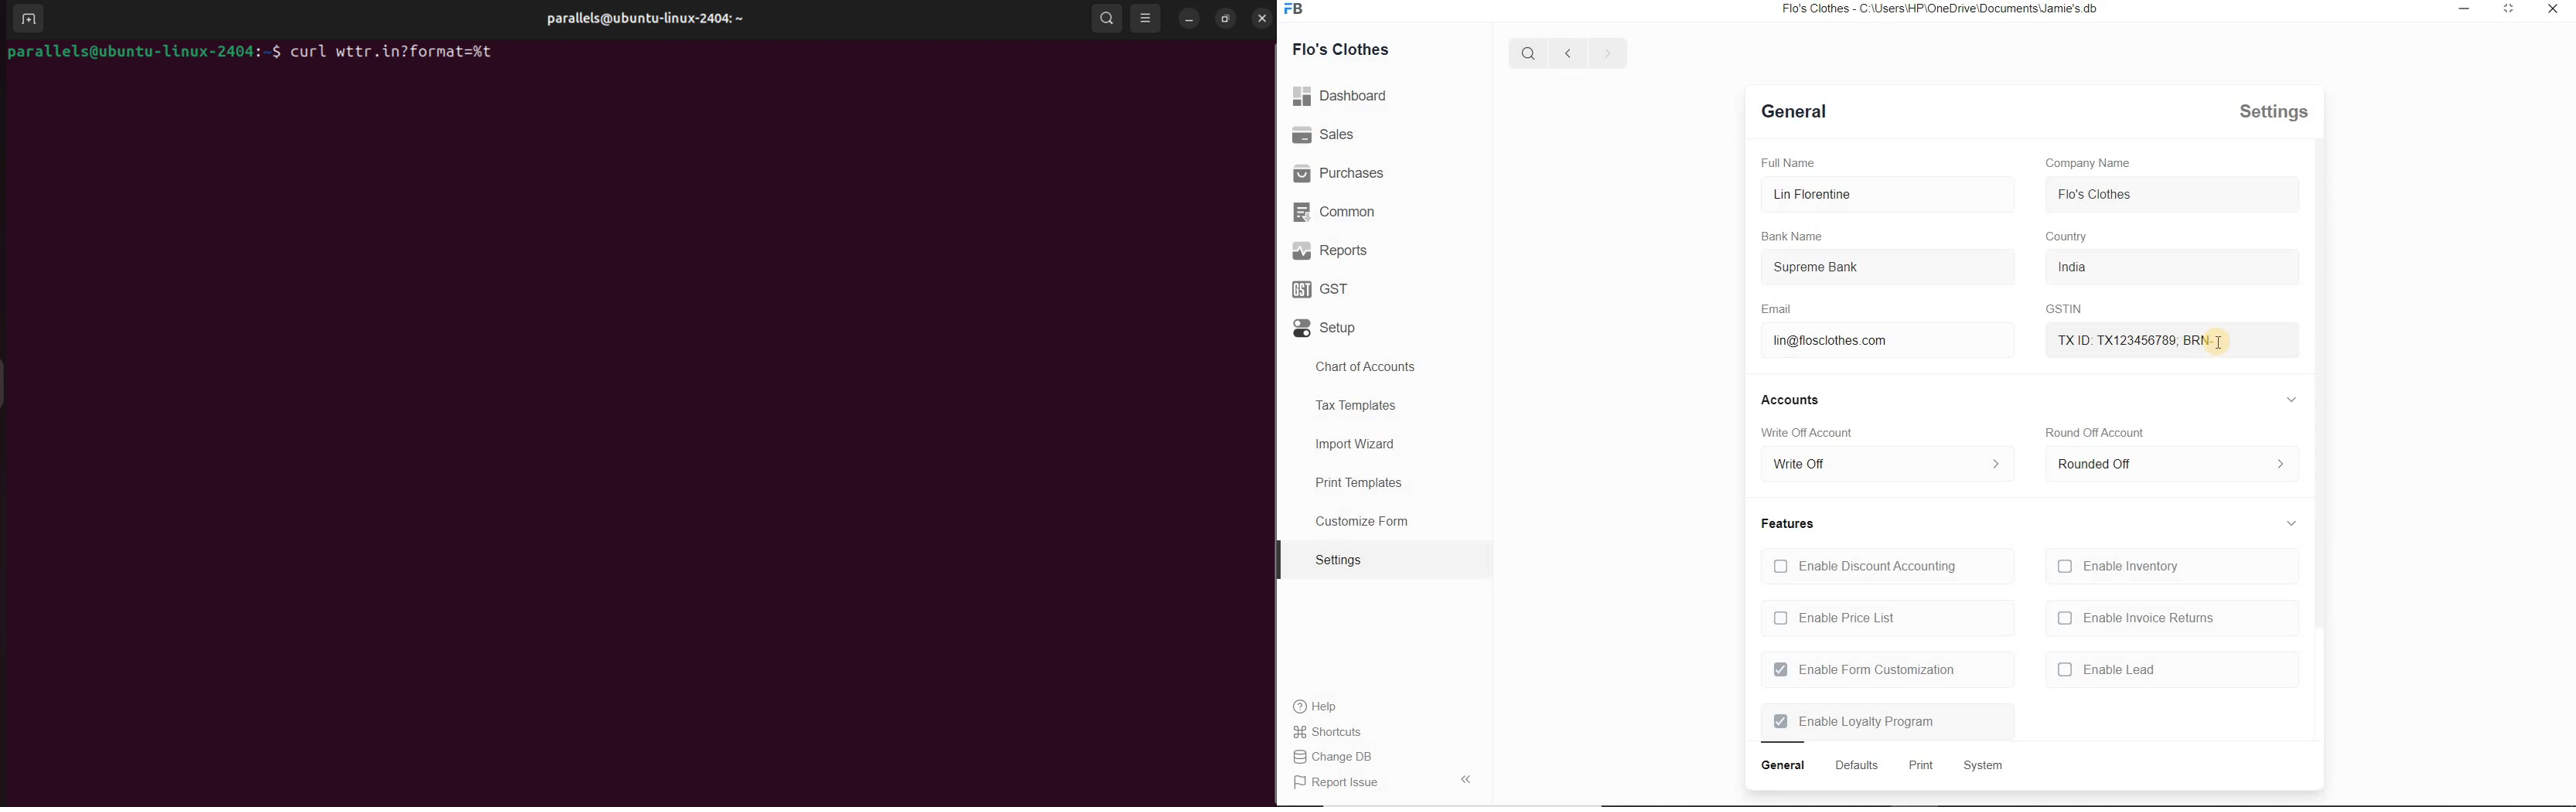 Image resolution: width=2576 pixels, height=812 pixels. What do you see at coordinates (2550, 9) in the screenshot?
I see `close window` at bounding box center [2550, 9].